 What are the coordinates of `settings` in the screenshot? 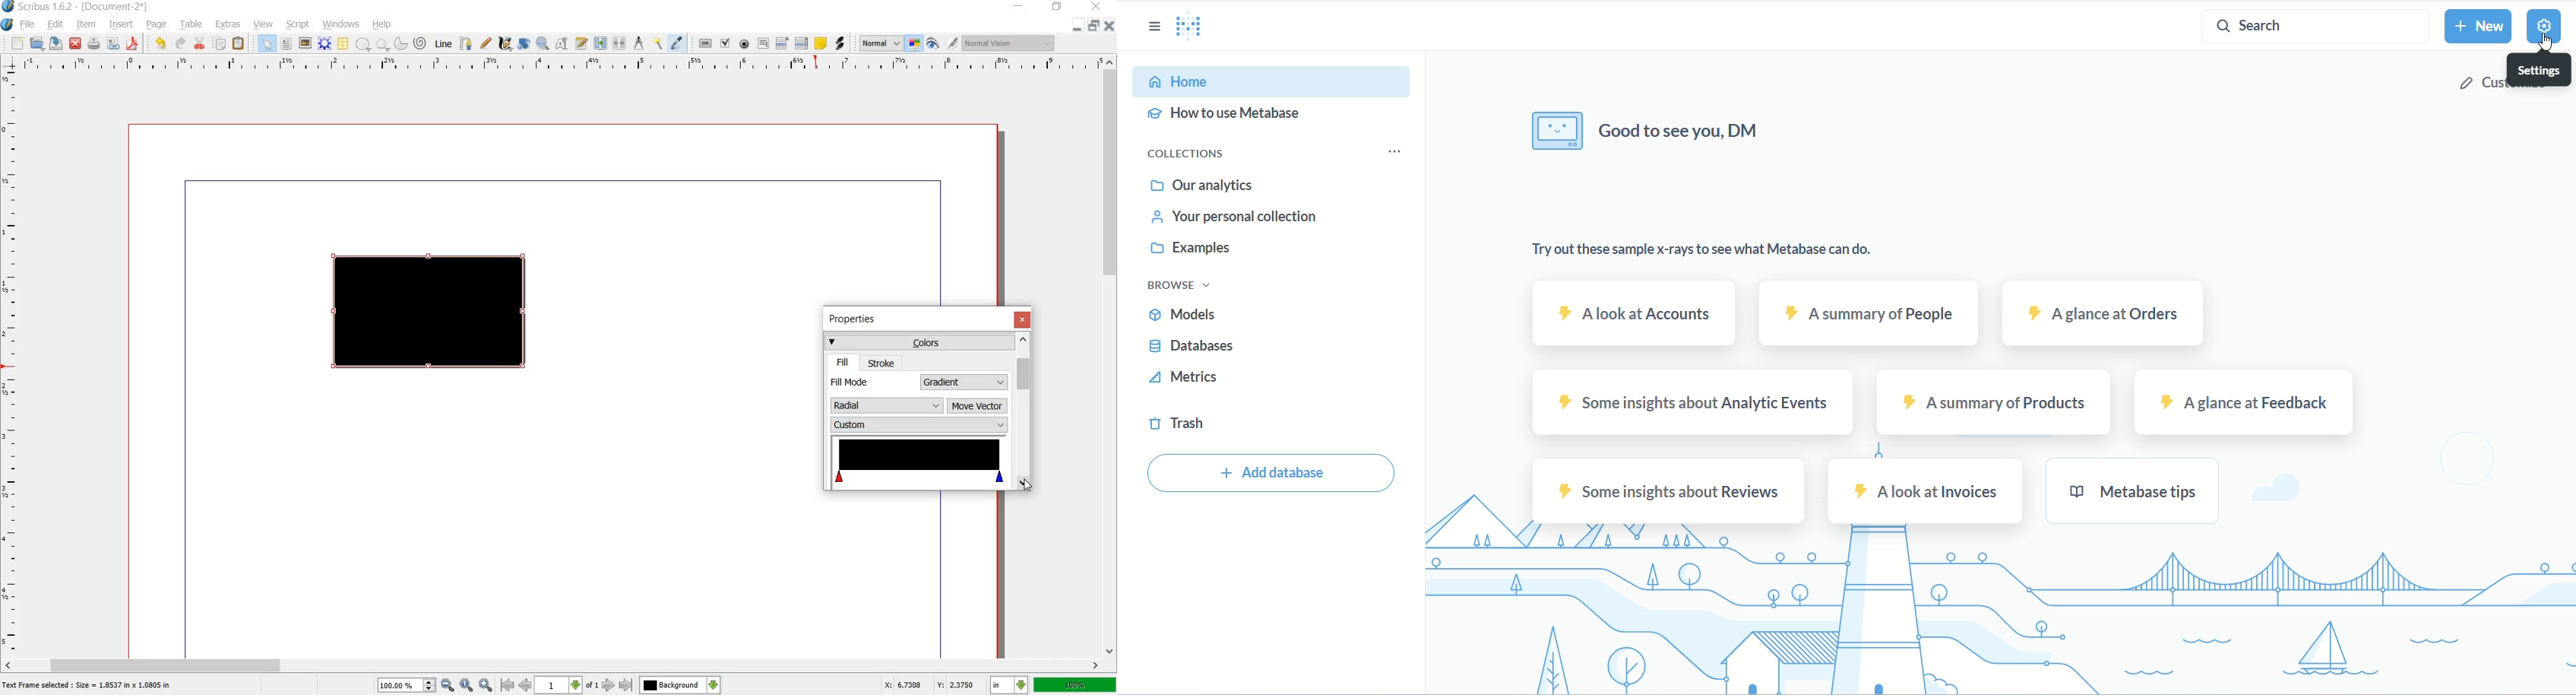 It's located at (2540, 67).